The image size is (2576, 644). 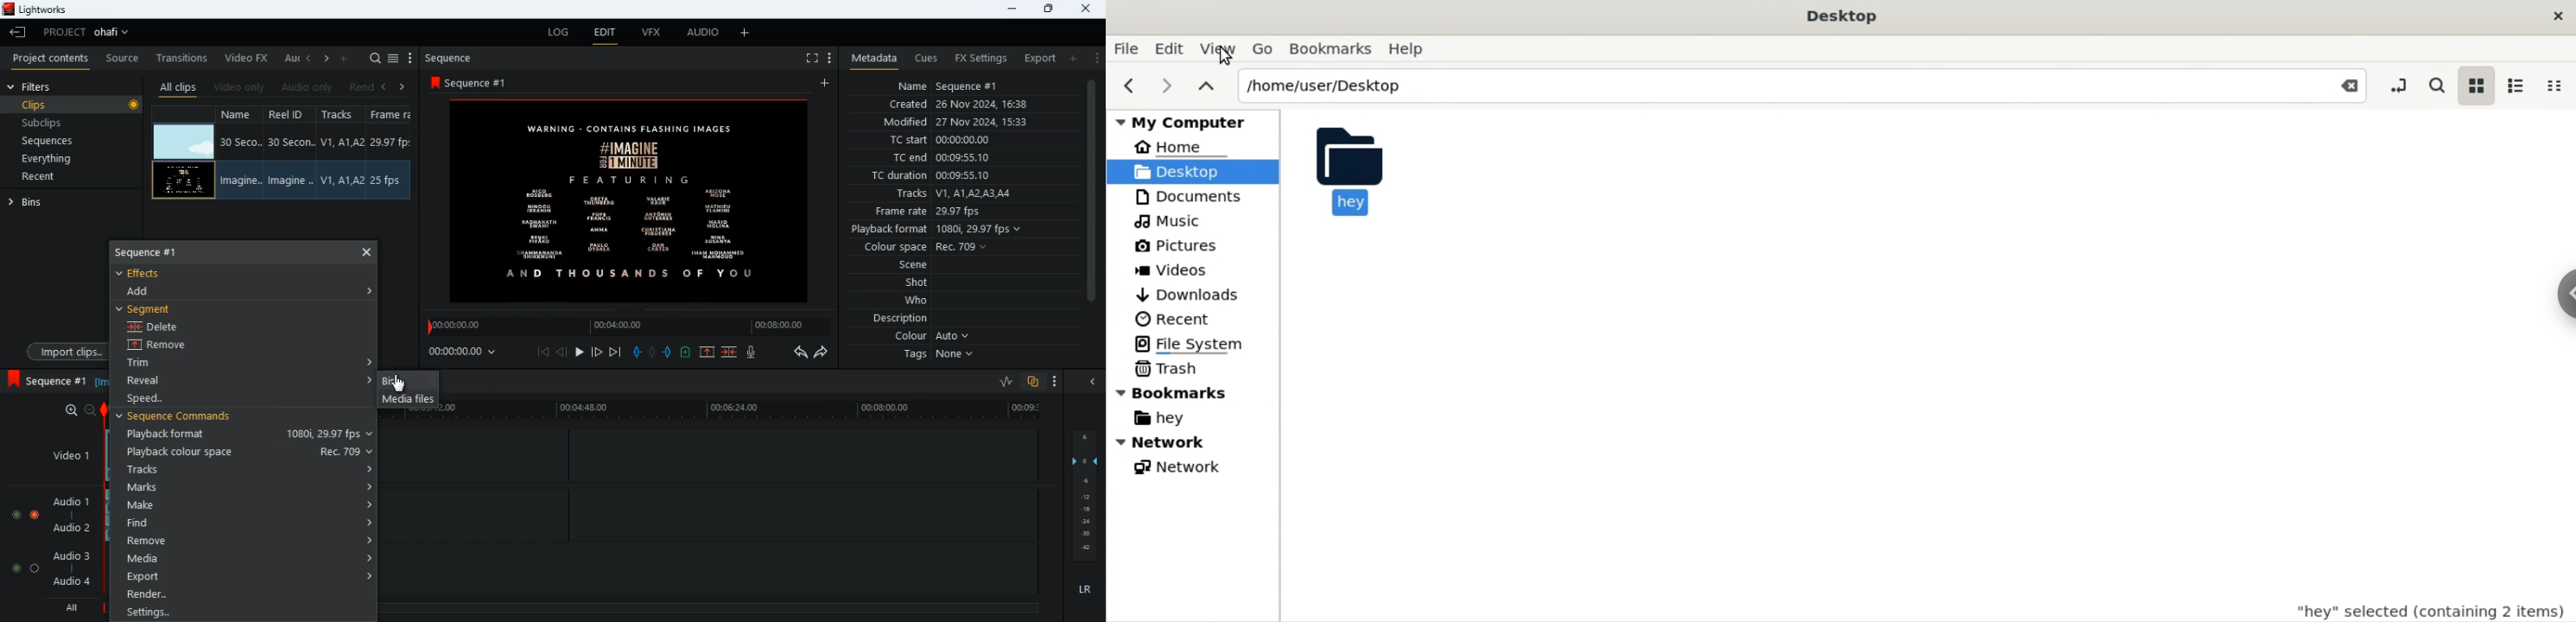 I want to click on back, so click(x=562, y=352).